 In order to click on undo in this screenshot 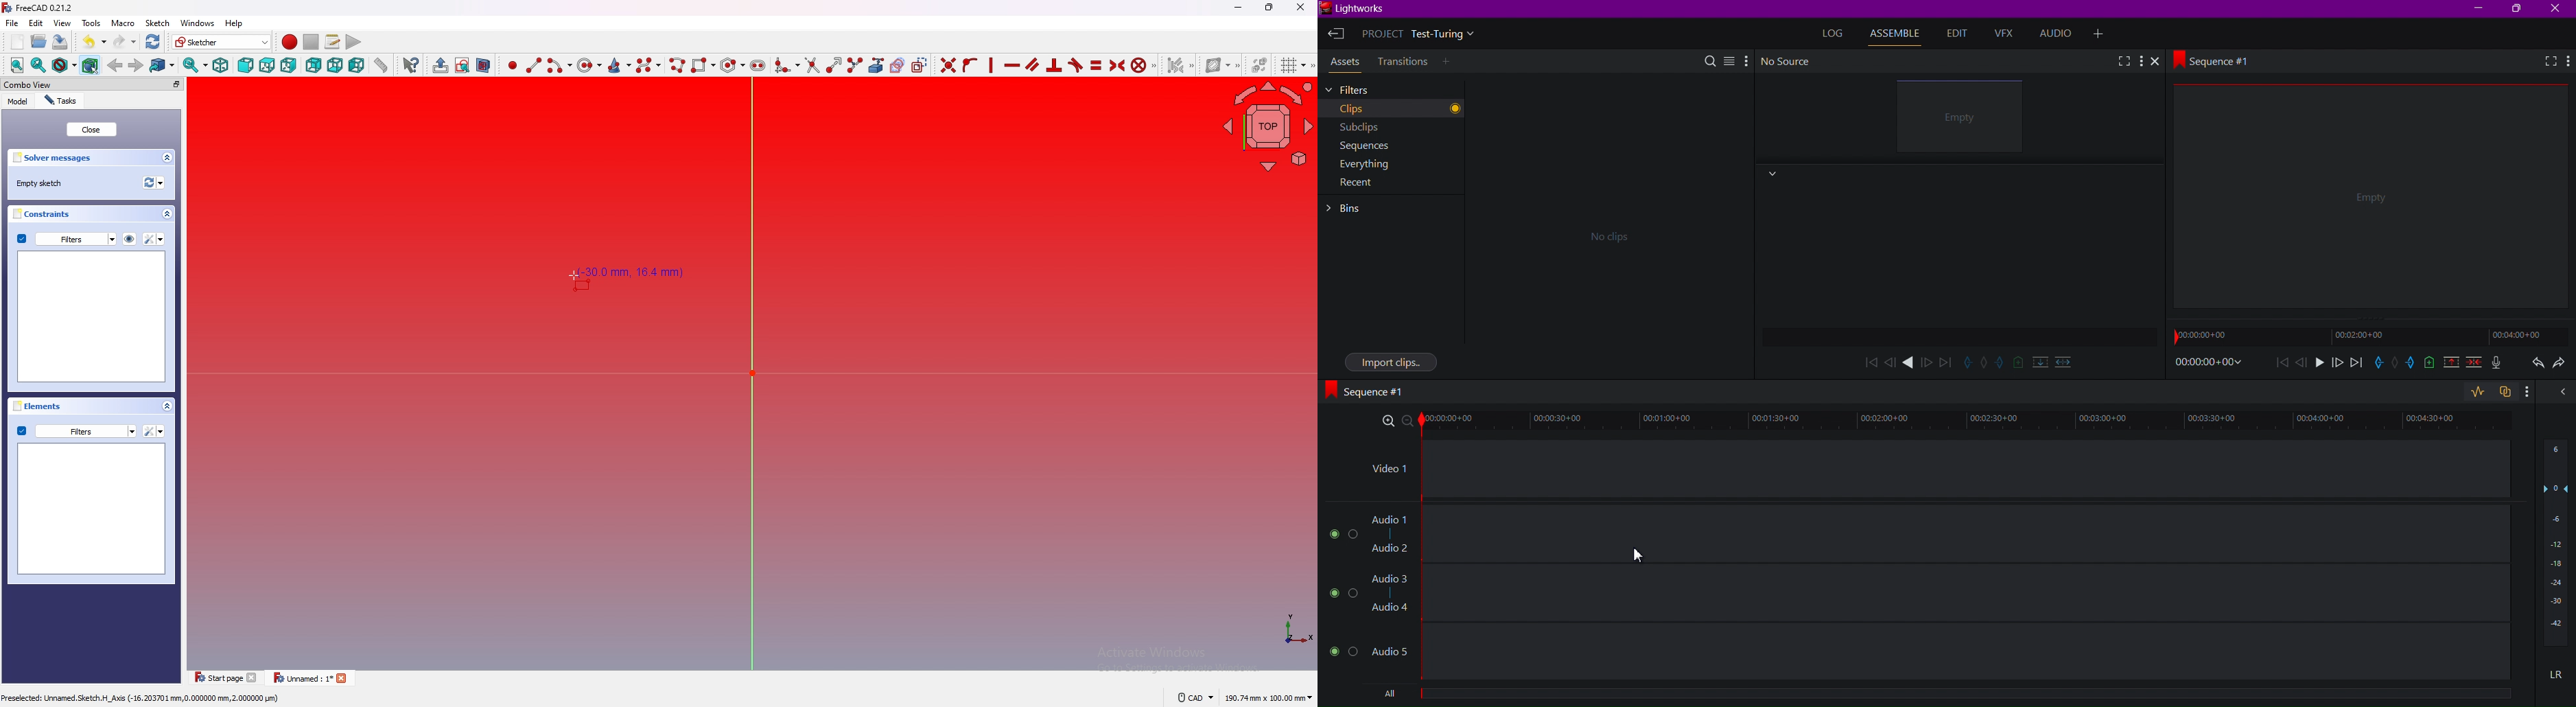, I will do `click(95, 41)`.